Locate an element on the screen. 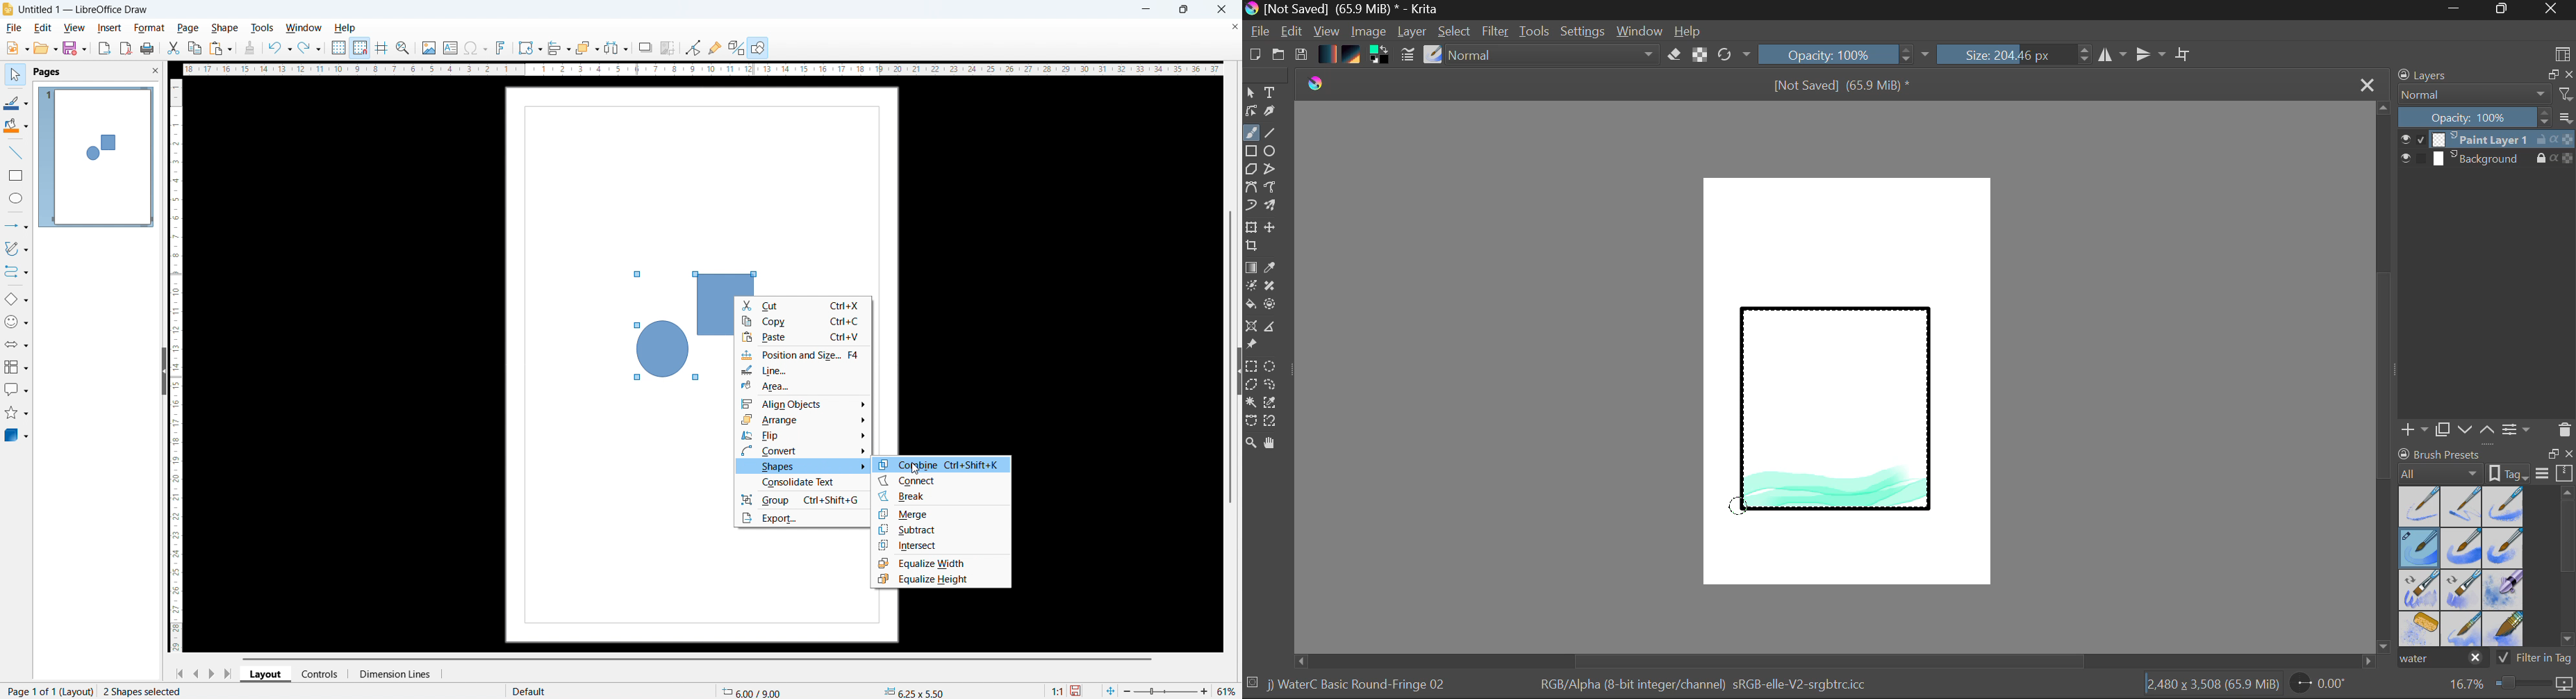  Brush Selected is located at coordinates (1359, 686).